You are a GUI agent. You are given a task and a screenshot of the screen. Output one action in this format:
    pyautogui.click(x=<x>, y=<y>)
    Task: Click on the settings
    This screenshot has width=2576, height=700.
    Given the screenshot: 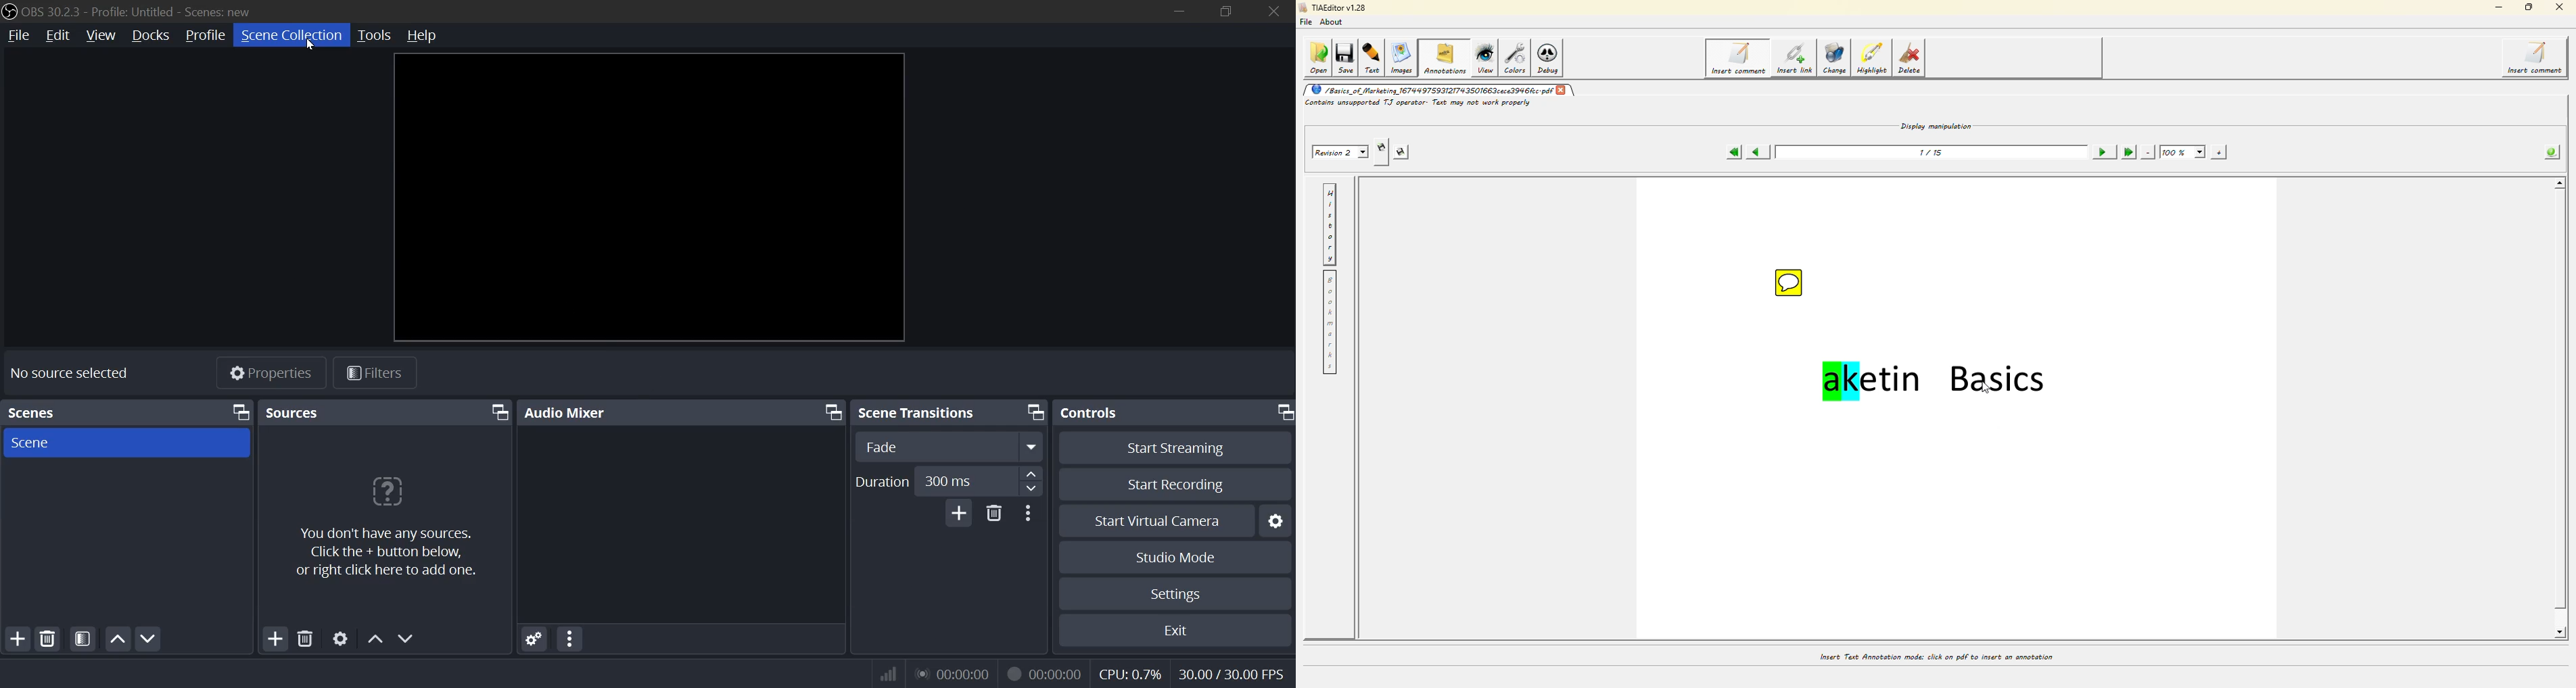 What is the action you would take?
    pyautogui.click(x=531, y=638)
    